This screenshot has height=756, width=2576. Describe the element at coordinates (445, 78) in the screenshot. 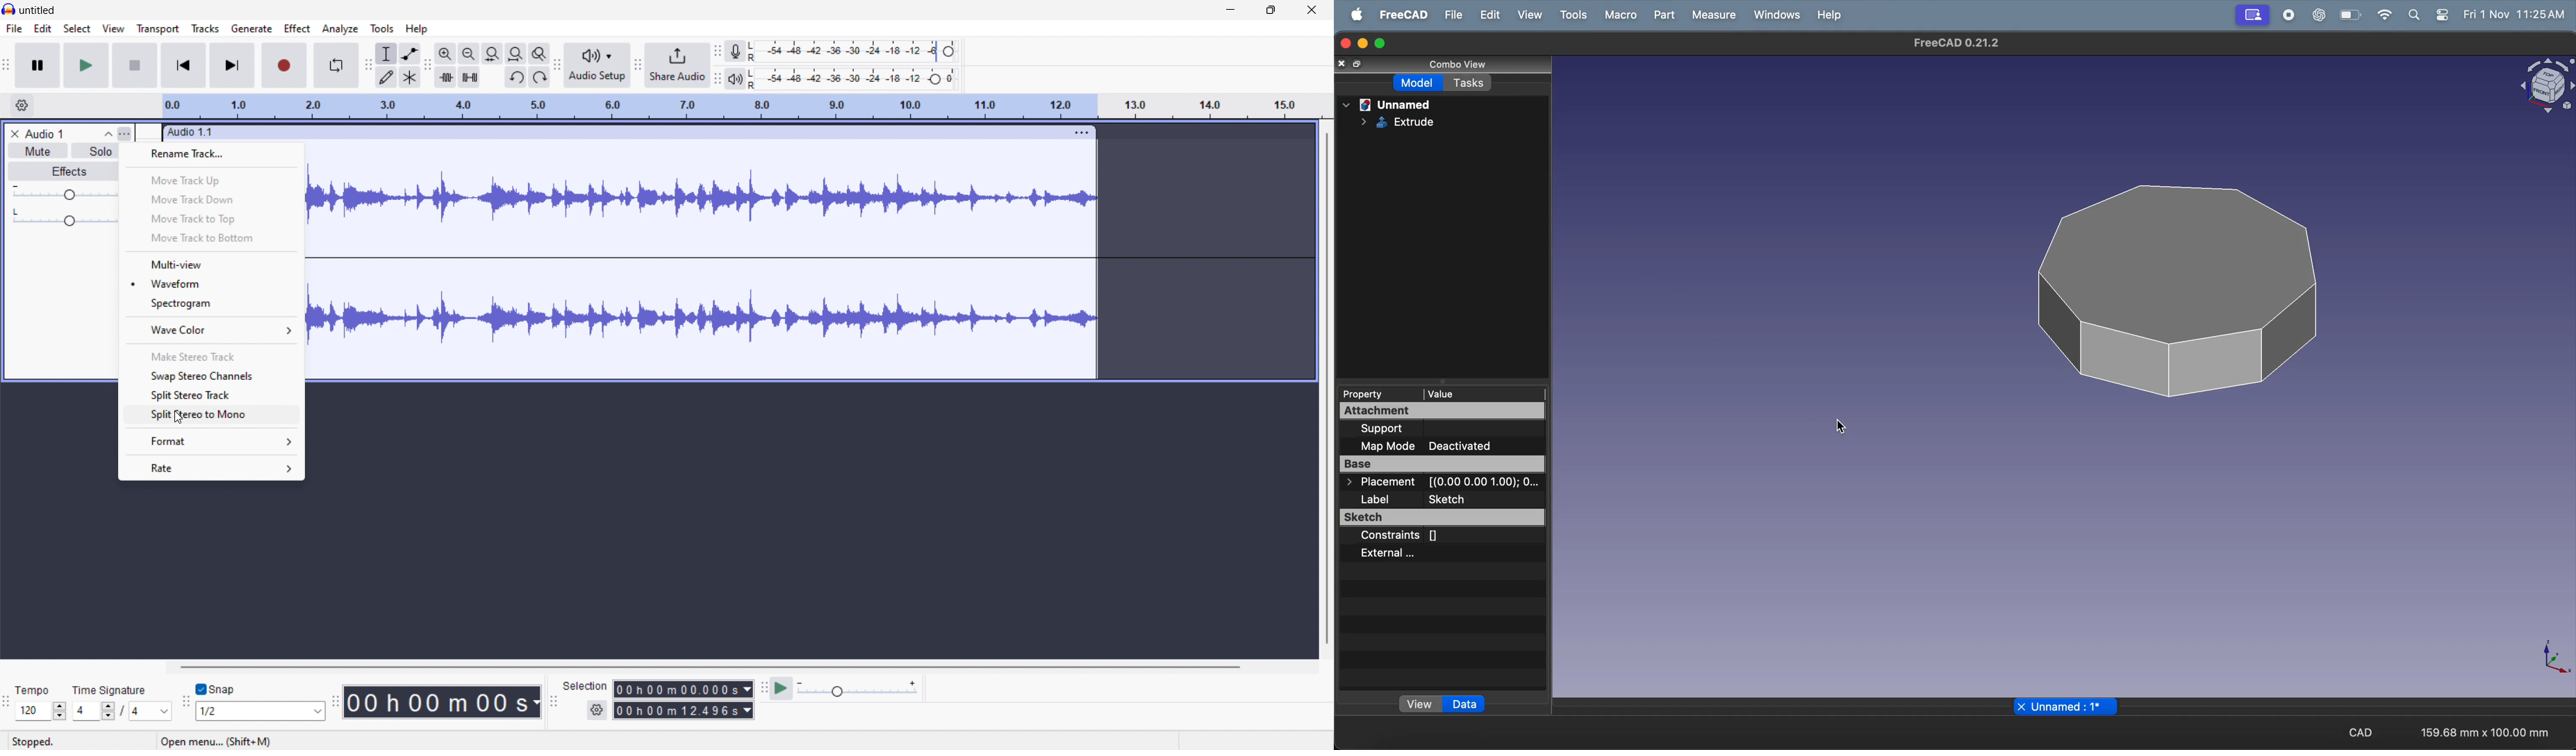

I see `trim audio outside selection` at that location.